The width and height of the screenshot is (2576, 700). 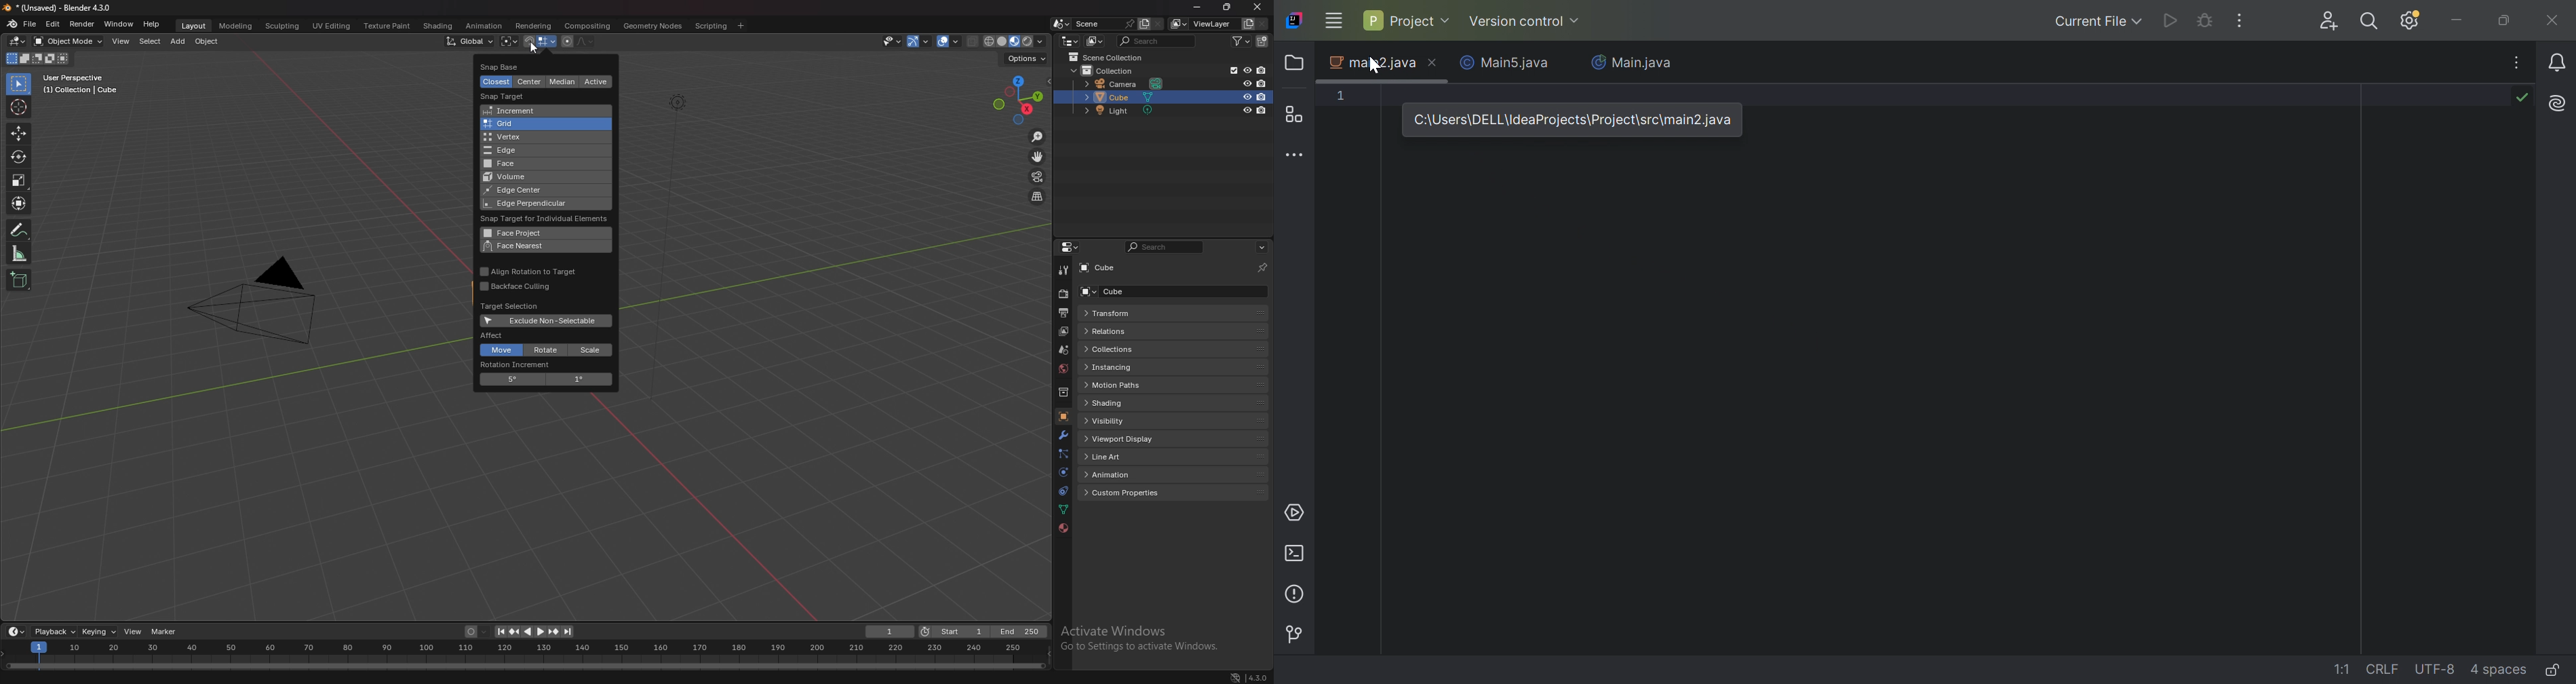 I want to click on Restore down, so click(x=2505, y=20).